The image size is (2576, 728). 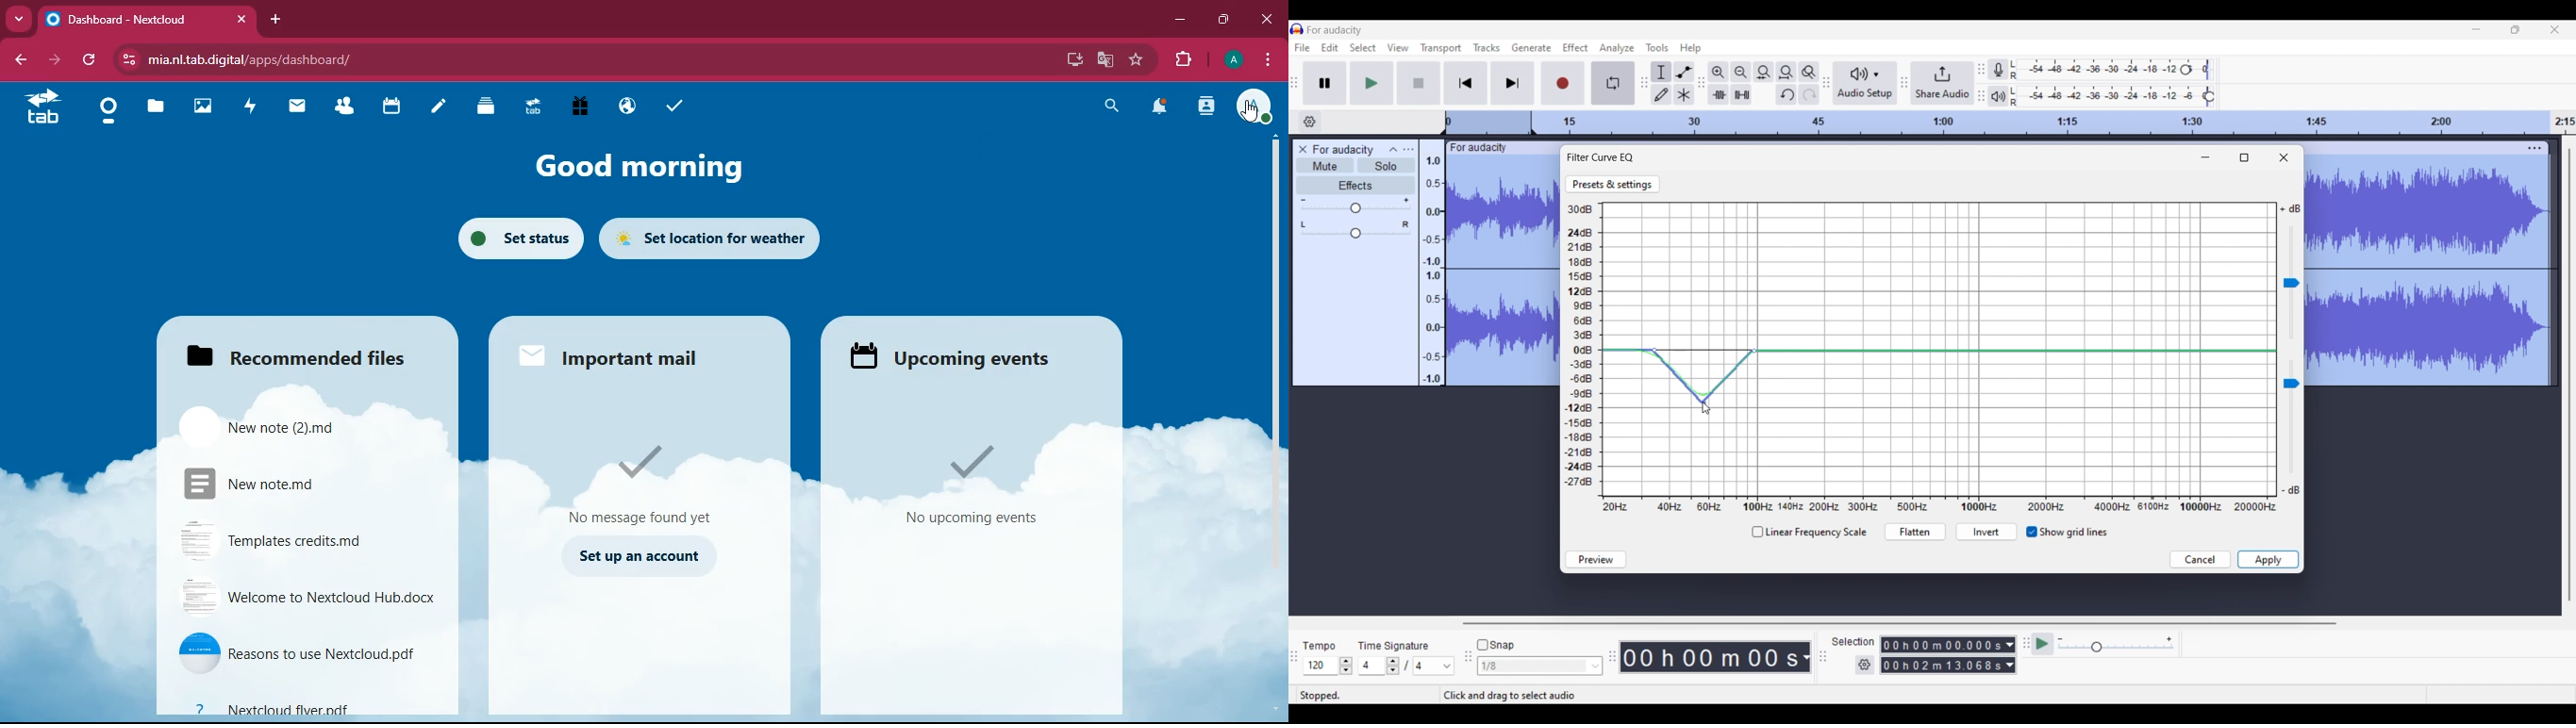 What do you see at coordinates (671, 106) in the screenshot?
I see `task` at bounding box center [671, 106].